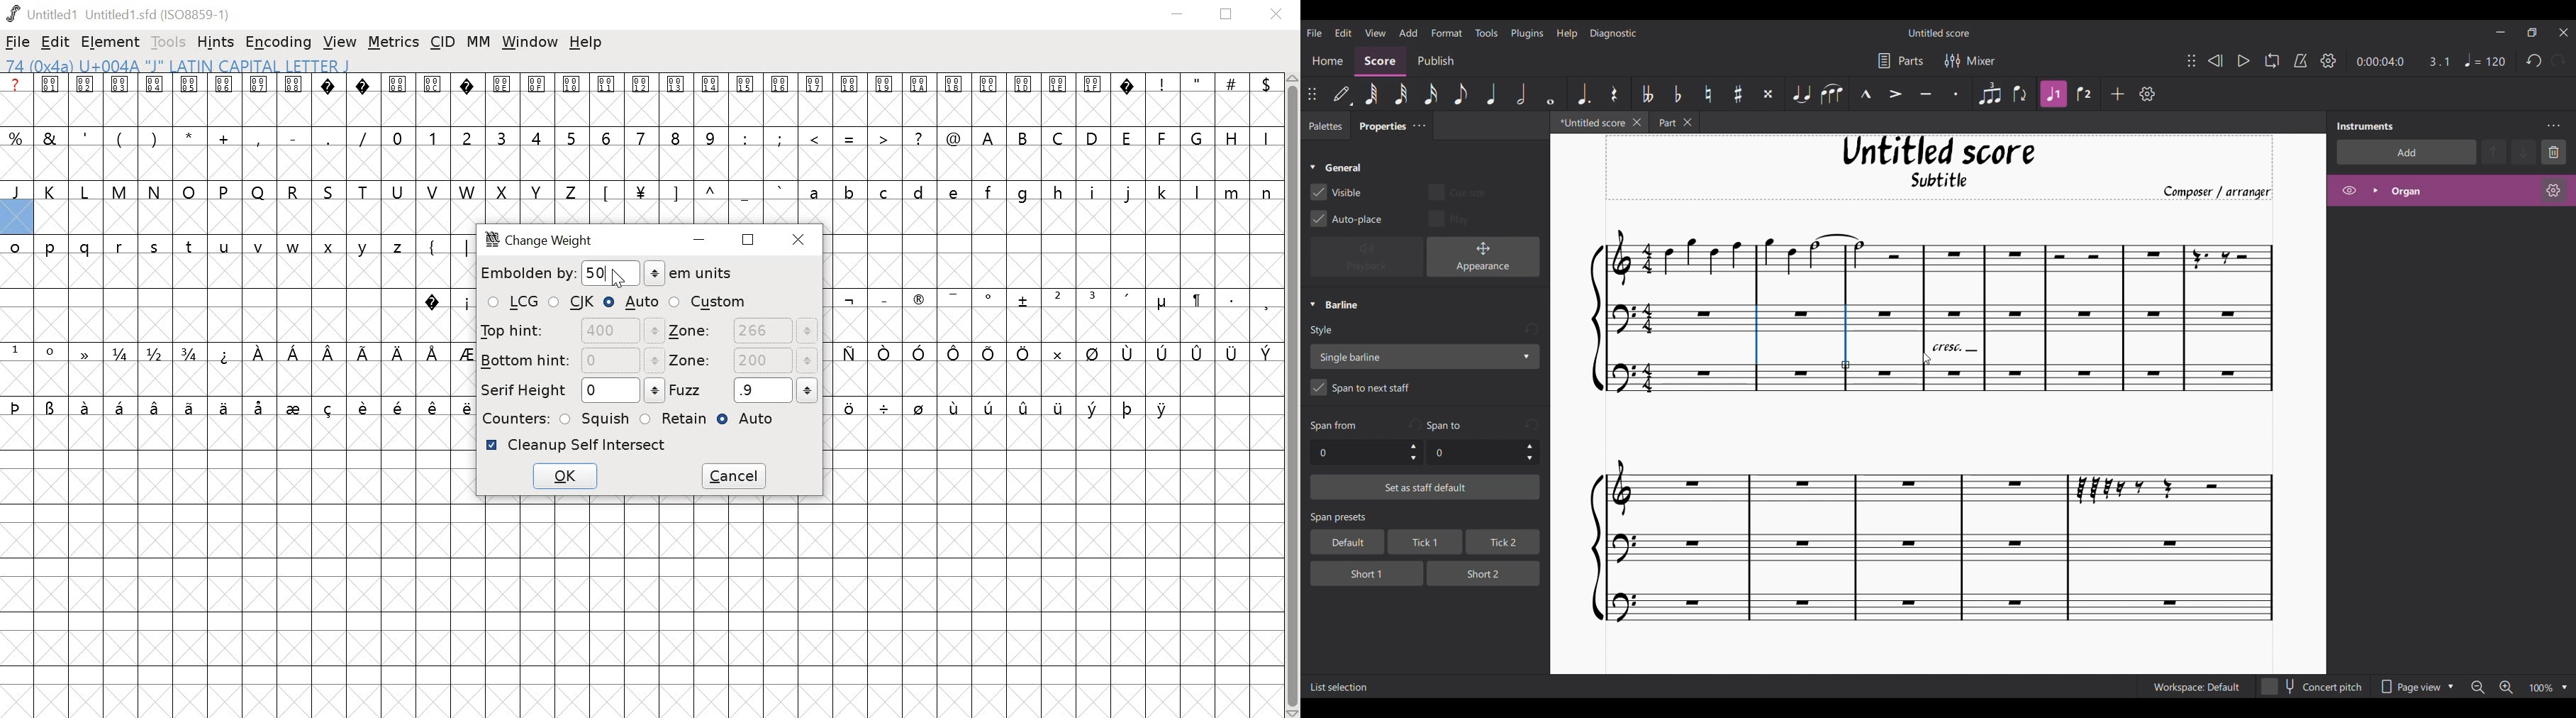 This screenshot has width=2576, height=728. I want to click on Slur, so click(1831, 94).